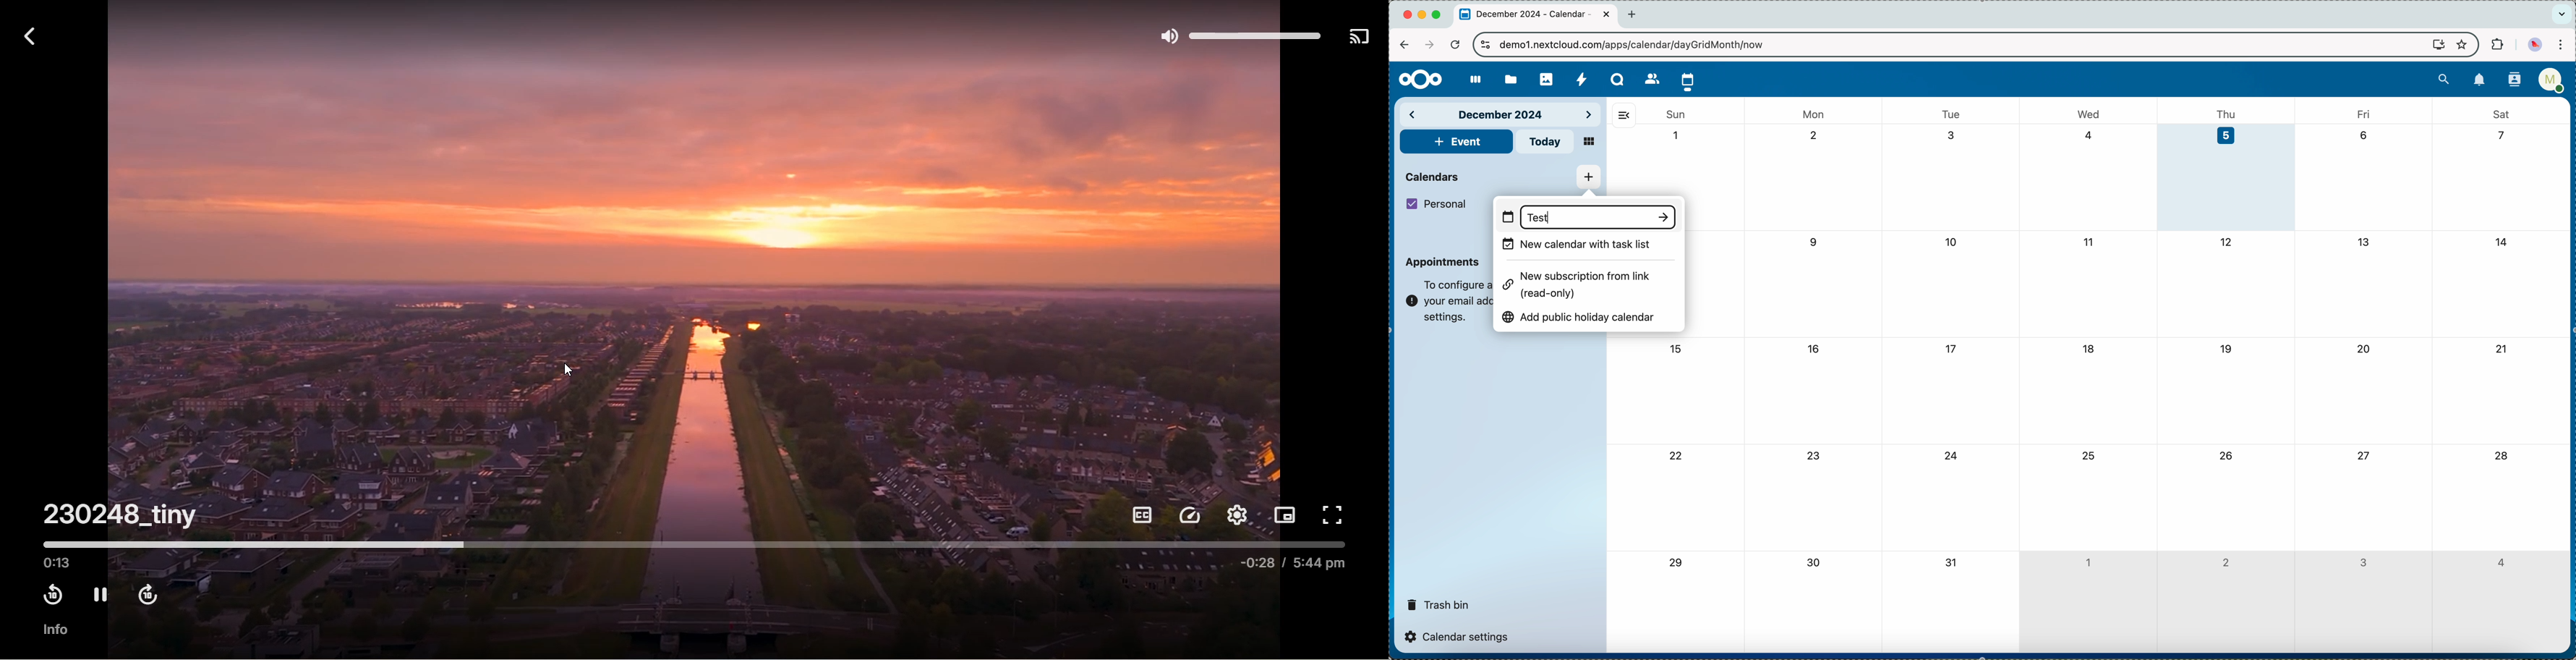 The width and height of the screenshot is (2576, 672). Describe the element at coordinates (1287, 516) in the screenshot. I see `picture in picture` at that location.